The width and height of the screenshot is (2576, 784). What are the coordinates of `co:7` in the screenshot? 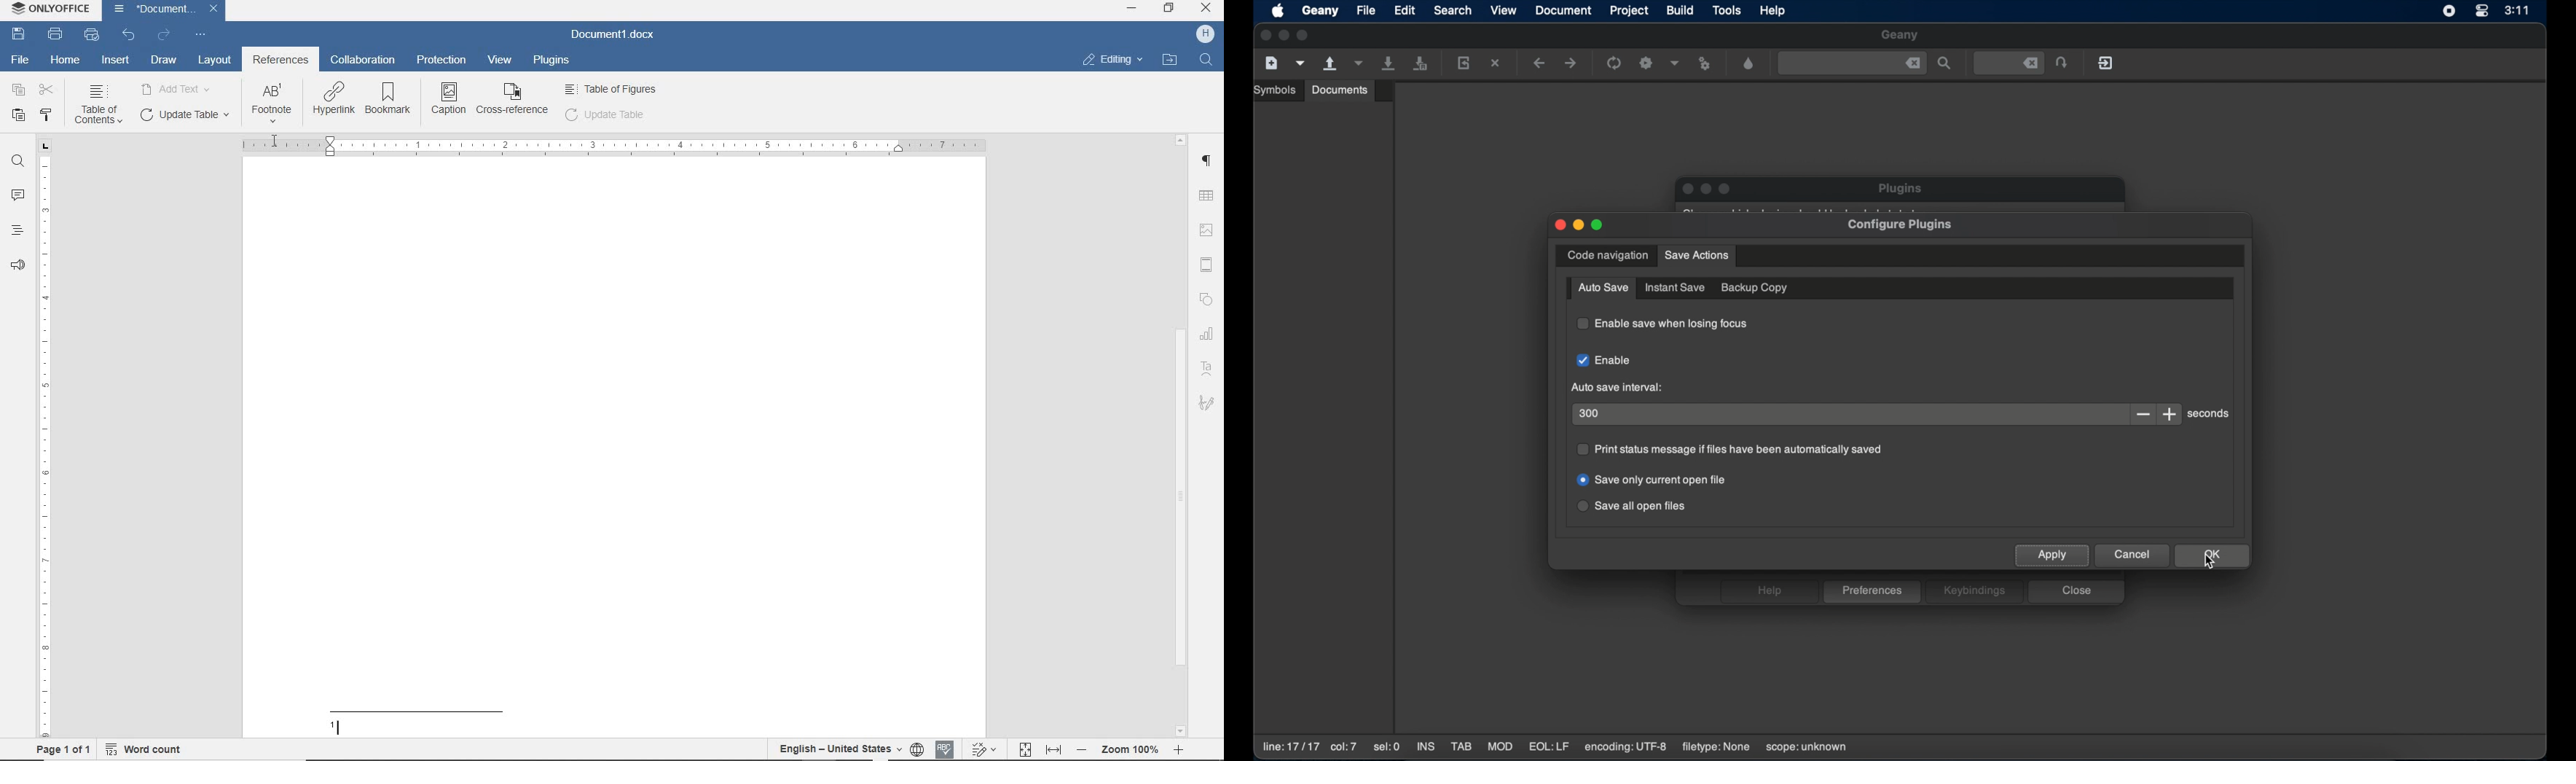 It's located at (1343, 748).